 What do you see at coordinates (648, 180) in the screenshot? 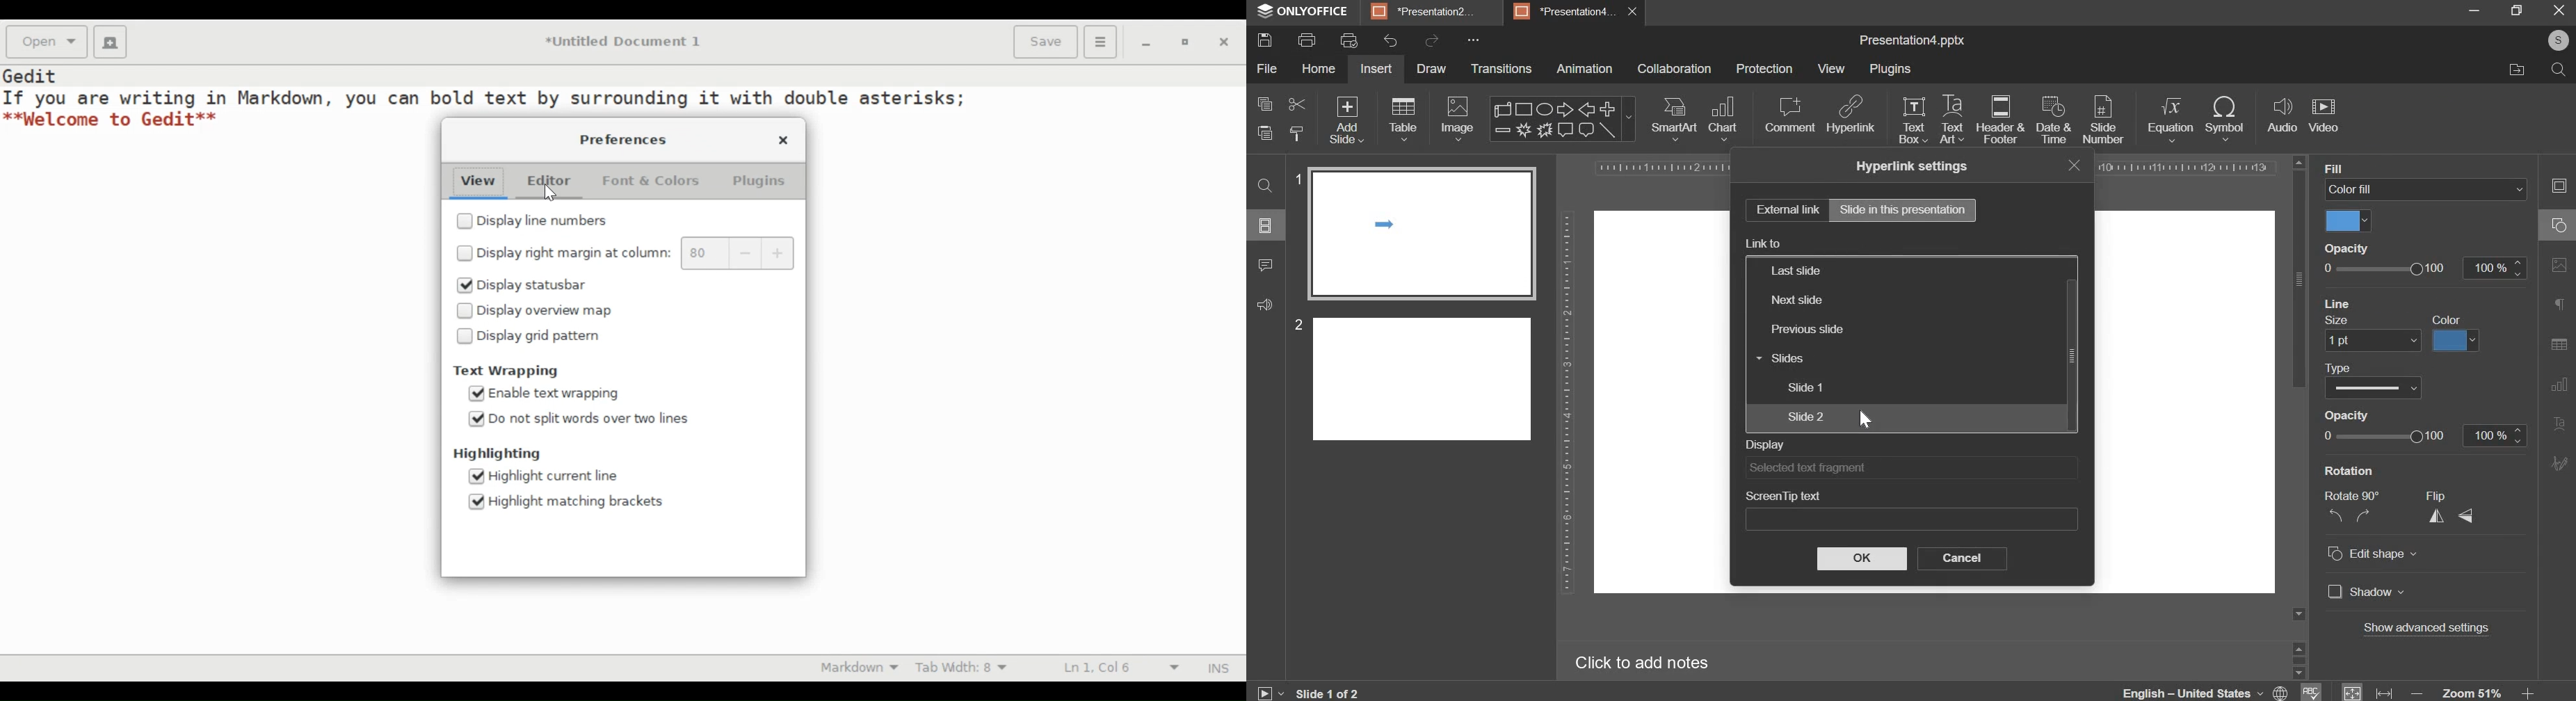
I see `Font & Colors` at bounding box center [648, 180].